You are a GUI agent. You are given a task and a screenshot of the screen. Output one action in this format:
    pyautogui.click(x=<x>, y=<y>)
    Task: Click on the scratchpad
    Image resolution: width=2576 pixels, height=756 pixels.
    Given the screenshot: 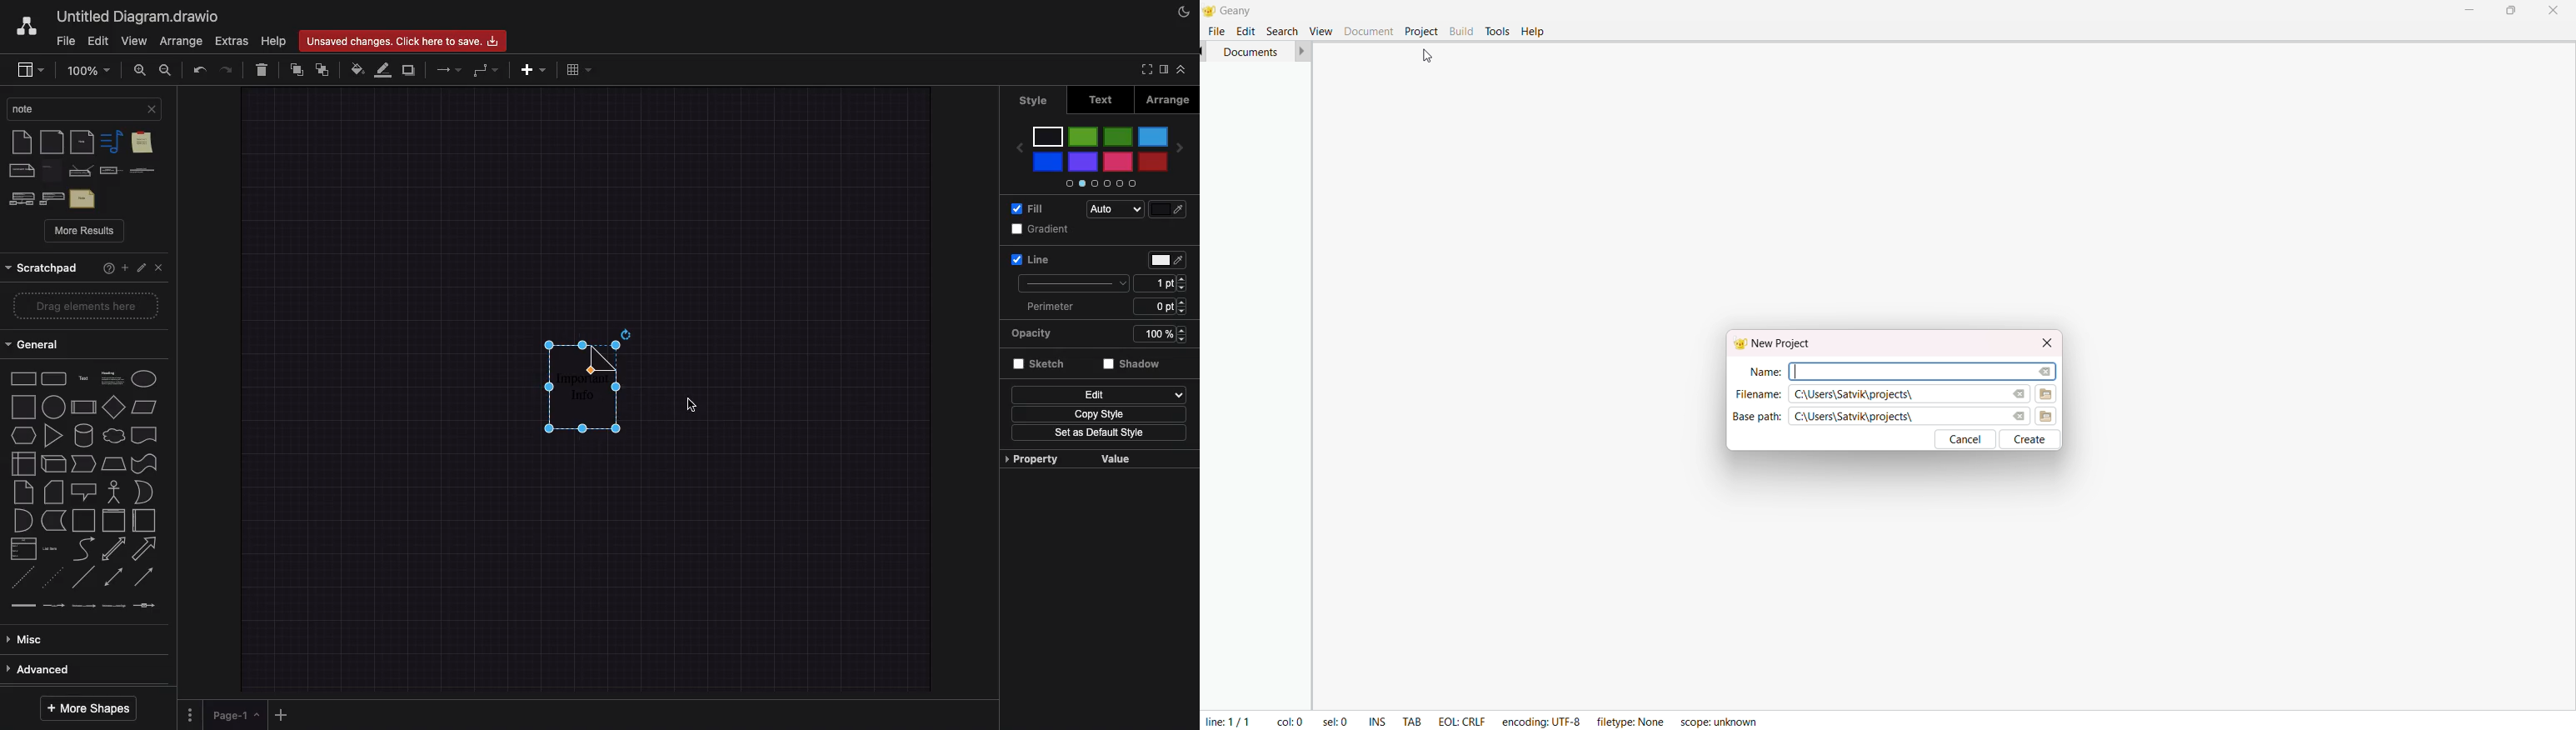 What is the action you would take?
    pyautogui.click(x=42, y=268)
    